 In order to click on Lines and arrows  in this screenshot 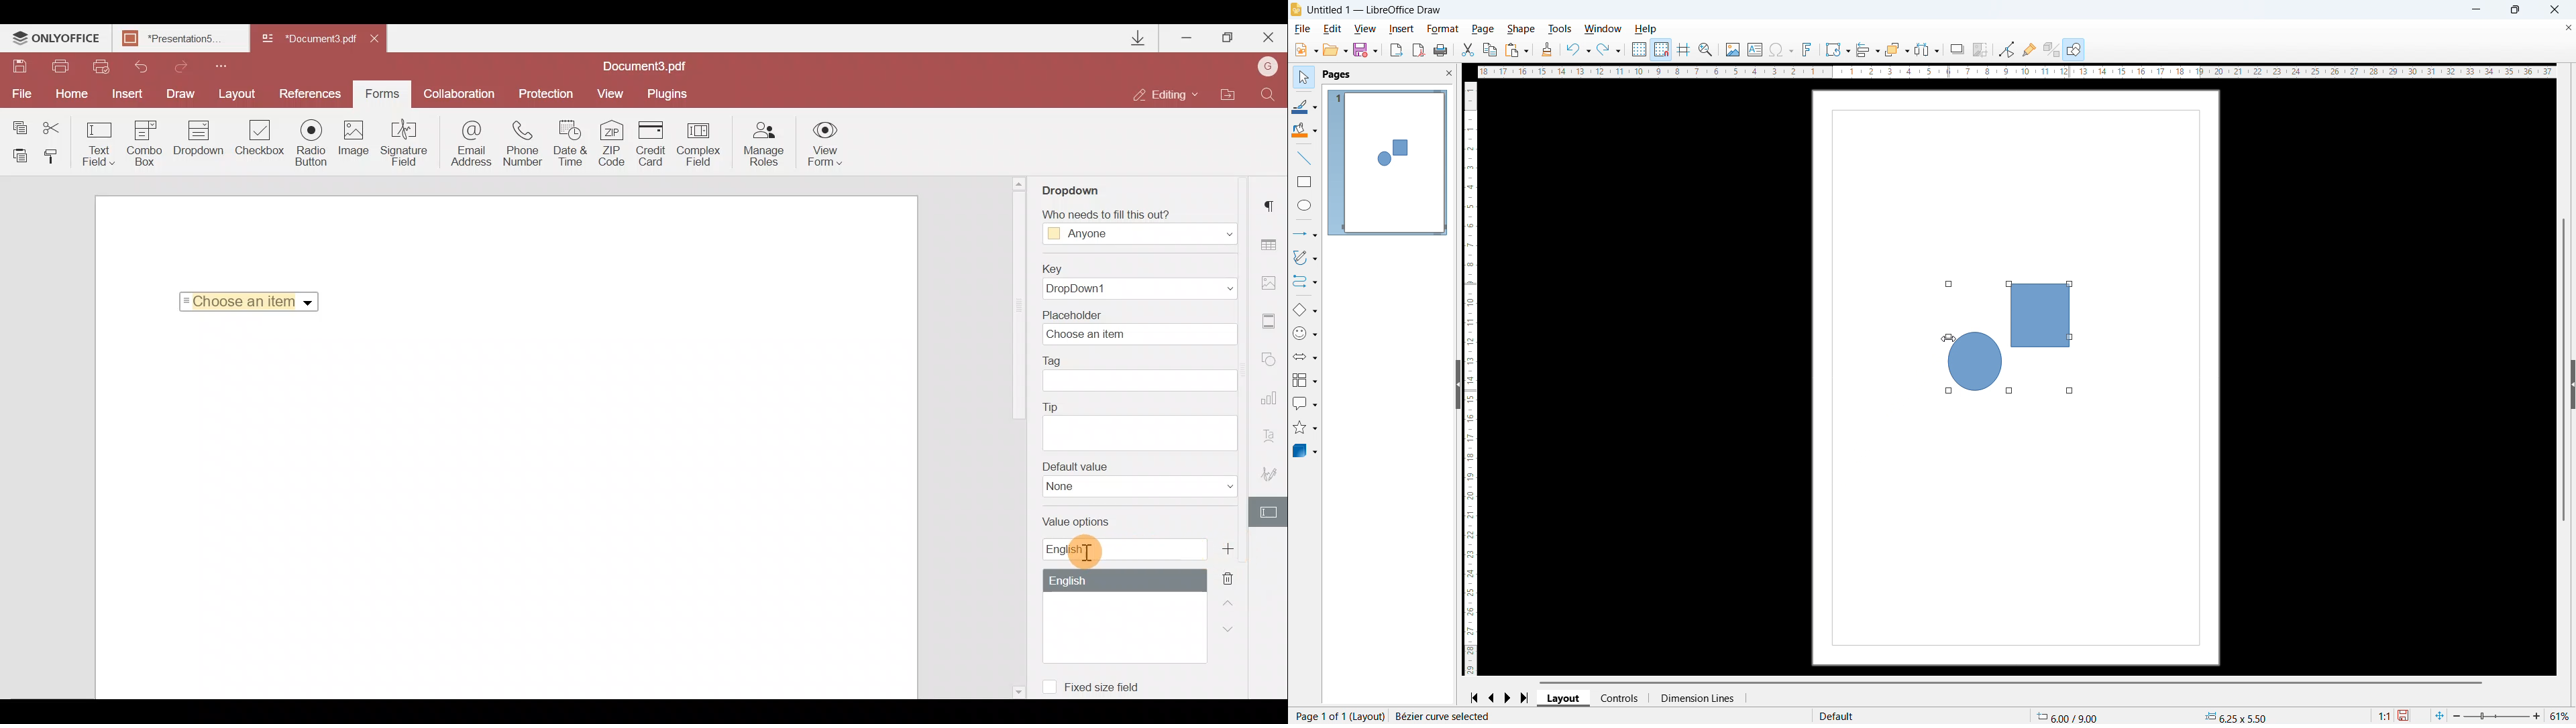, I will do `click(1307, 235)`.